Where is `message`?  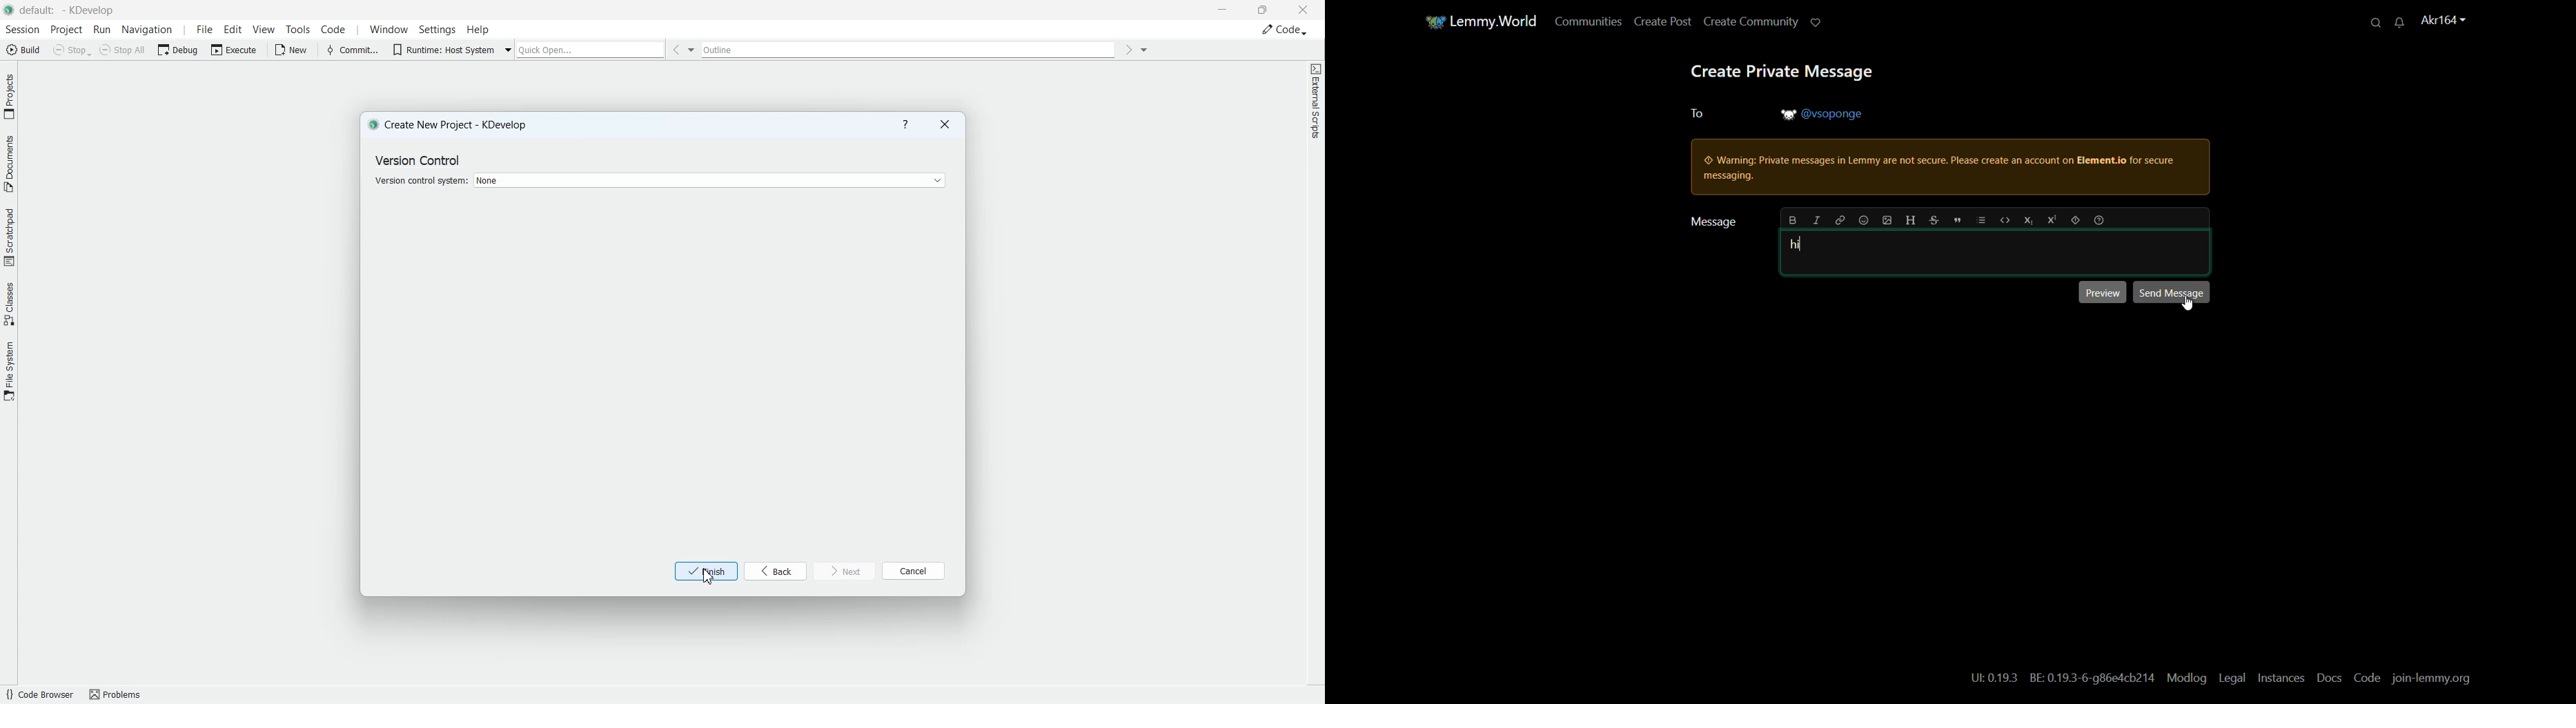 message is located at coordinates (1711, 221).